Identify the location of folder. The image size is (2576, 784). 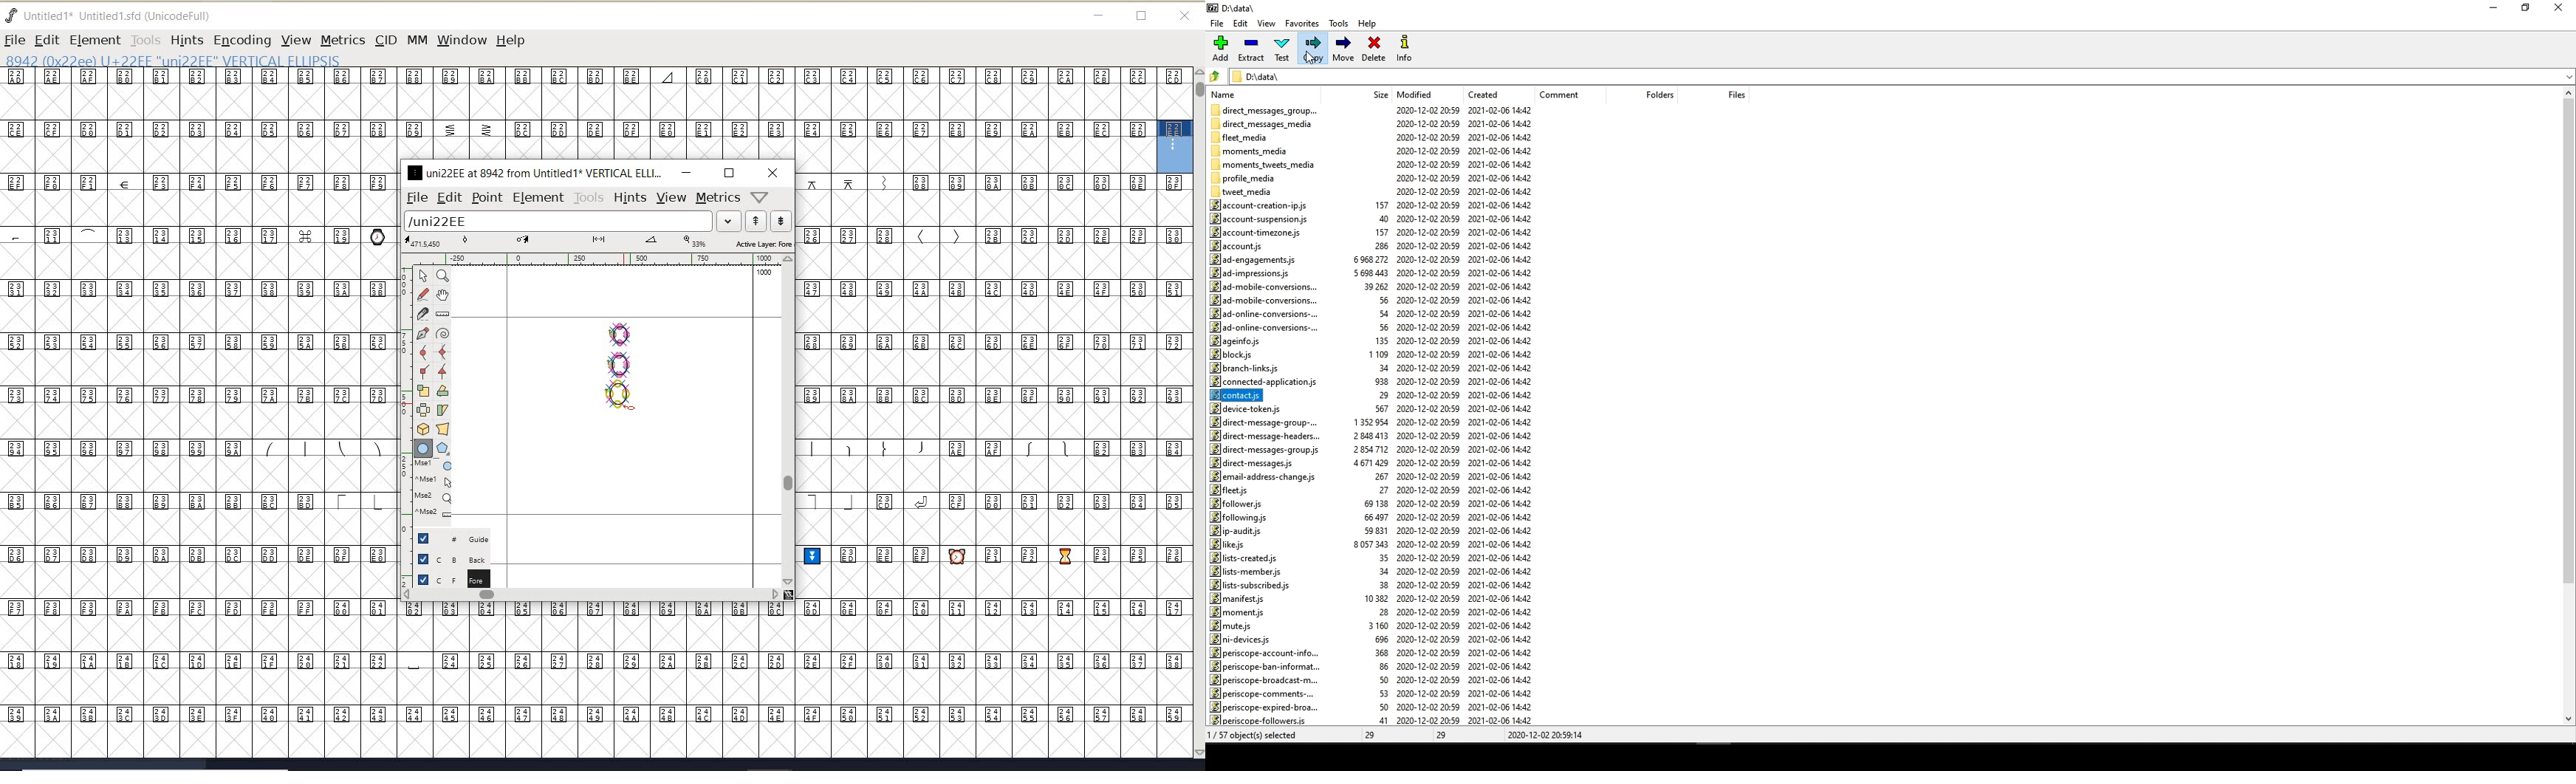
(1215, 74).